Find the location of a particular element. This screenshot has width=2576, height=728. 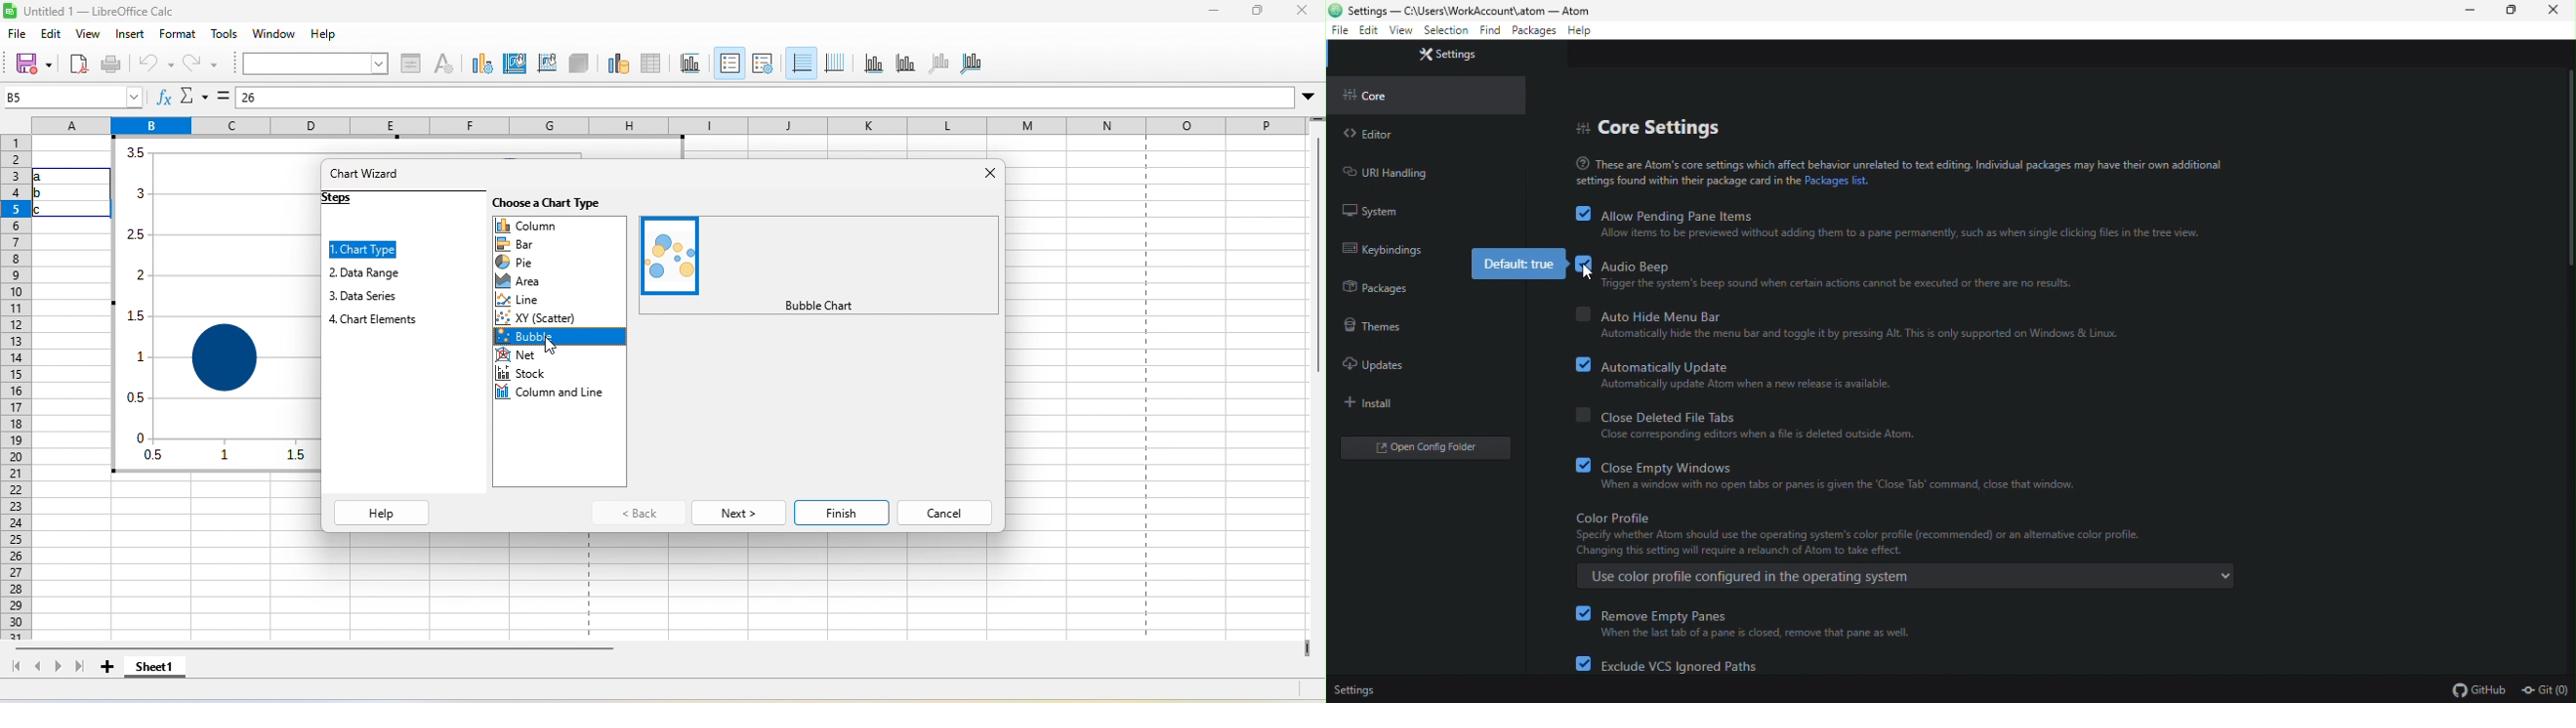

title is located at coordinates (93, 12).